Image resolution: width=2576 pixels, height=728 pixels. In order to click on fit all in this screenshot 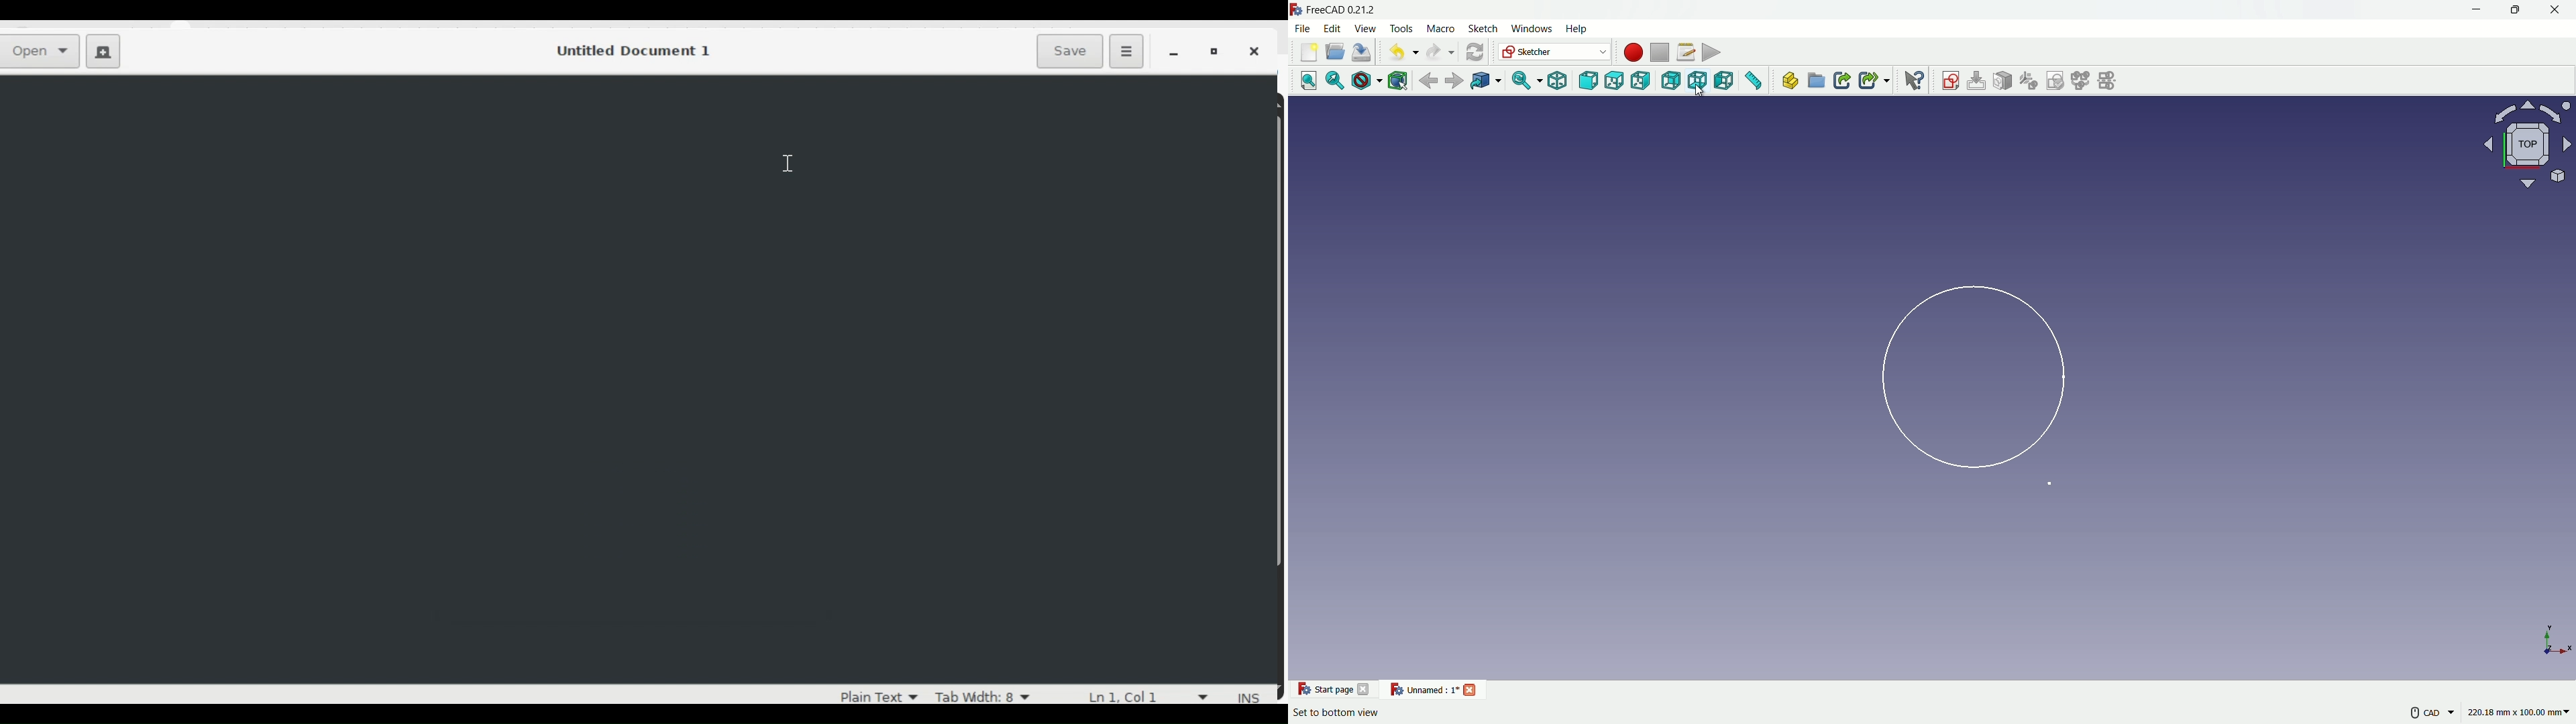, I will do `click(1309, 82)`.